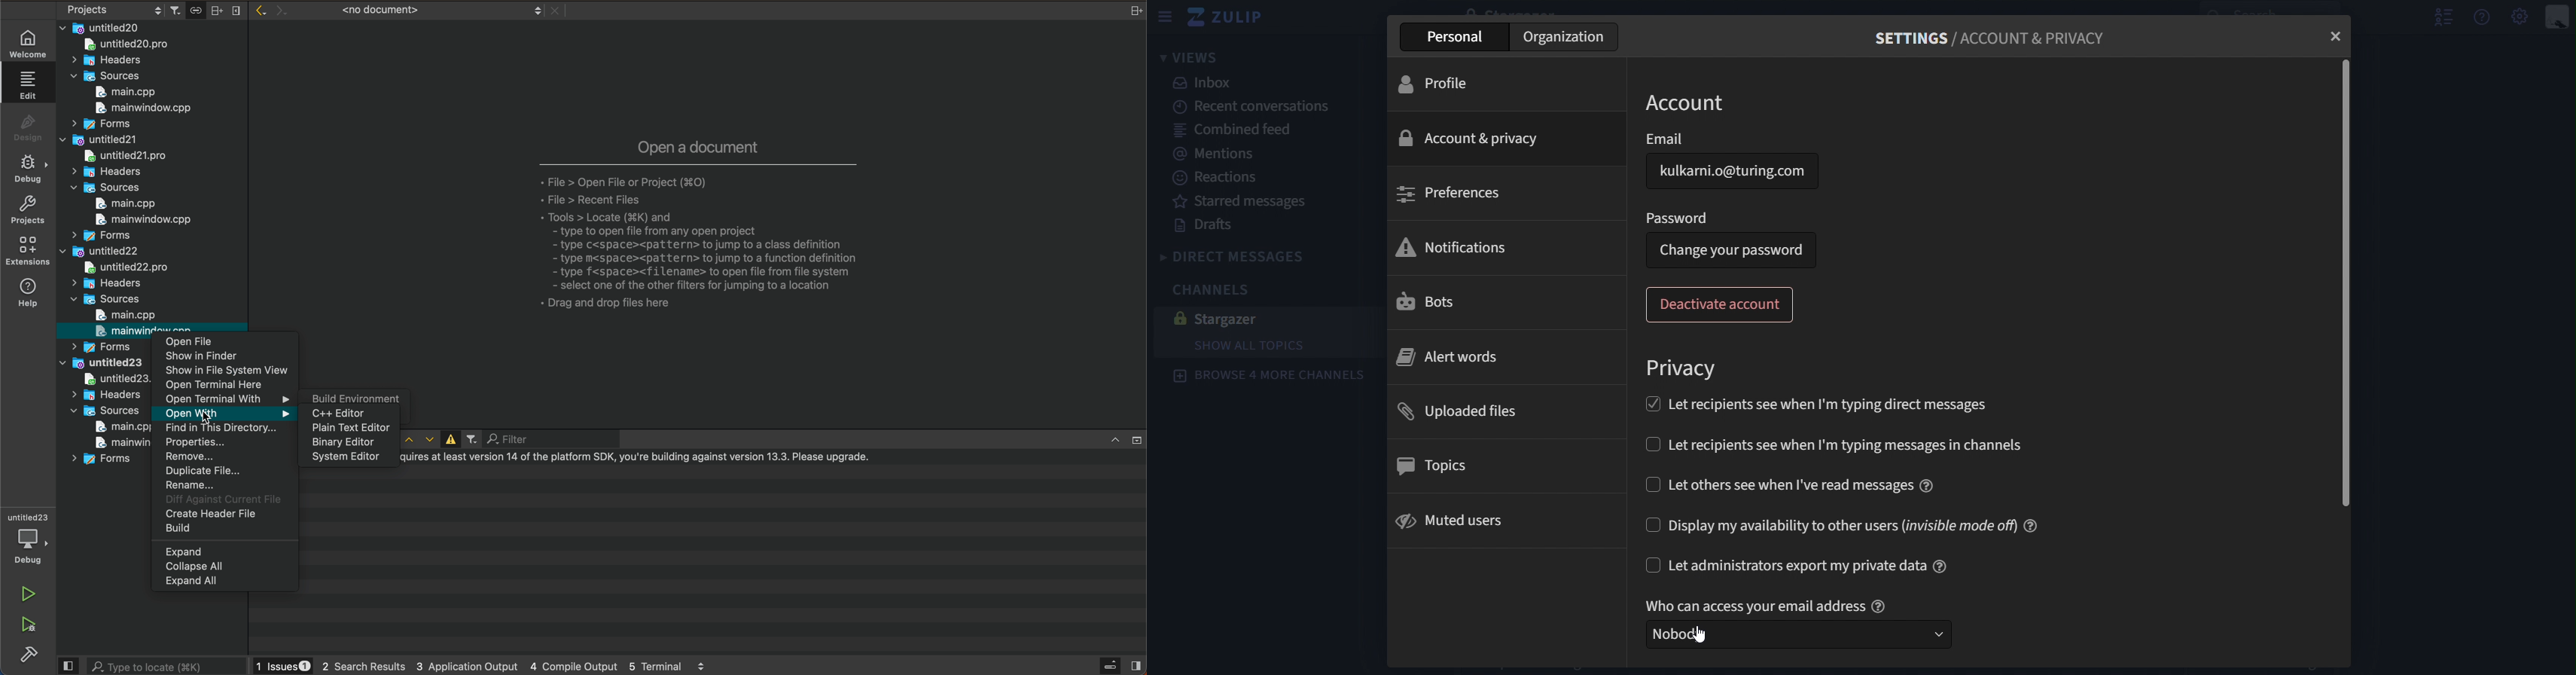 This screenshot has height=700, width=2576. Describe the element at coordinates (105, 283) in the screenshot. I see `headers` at that location.